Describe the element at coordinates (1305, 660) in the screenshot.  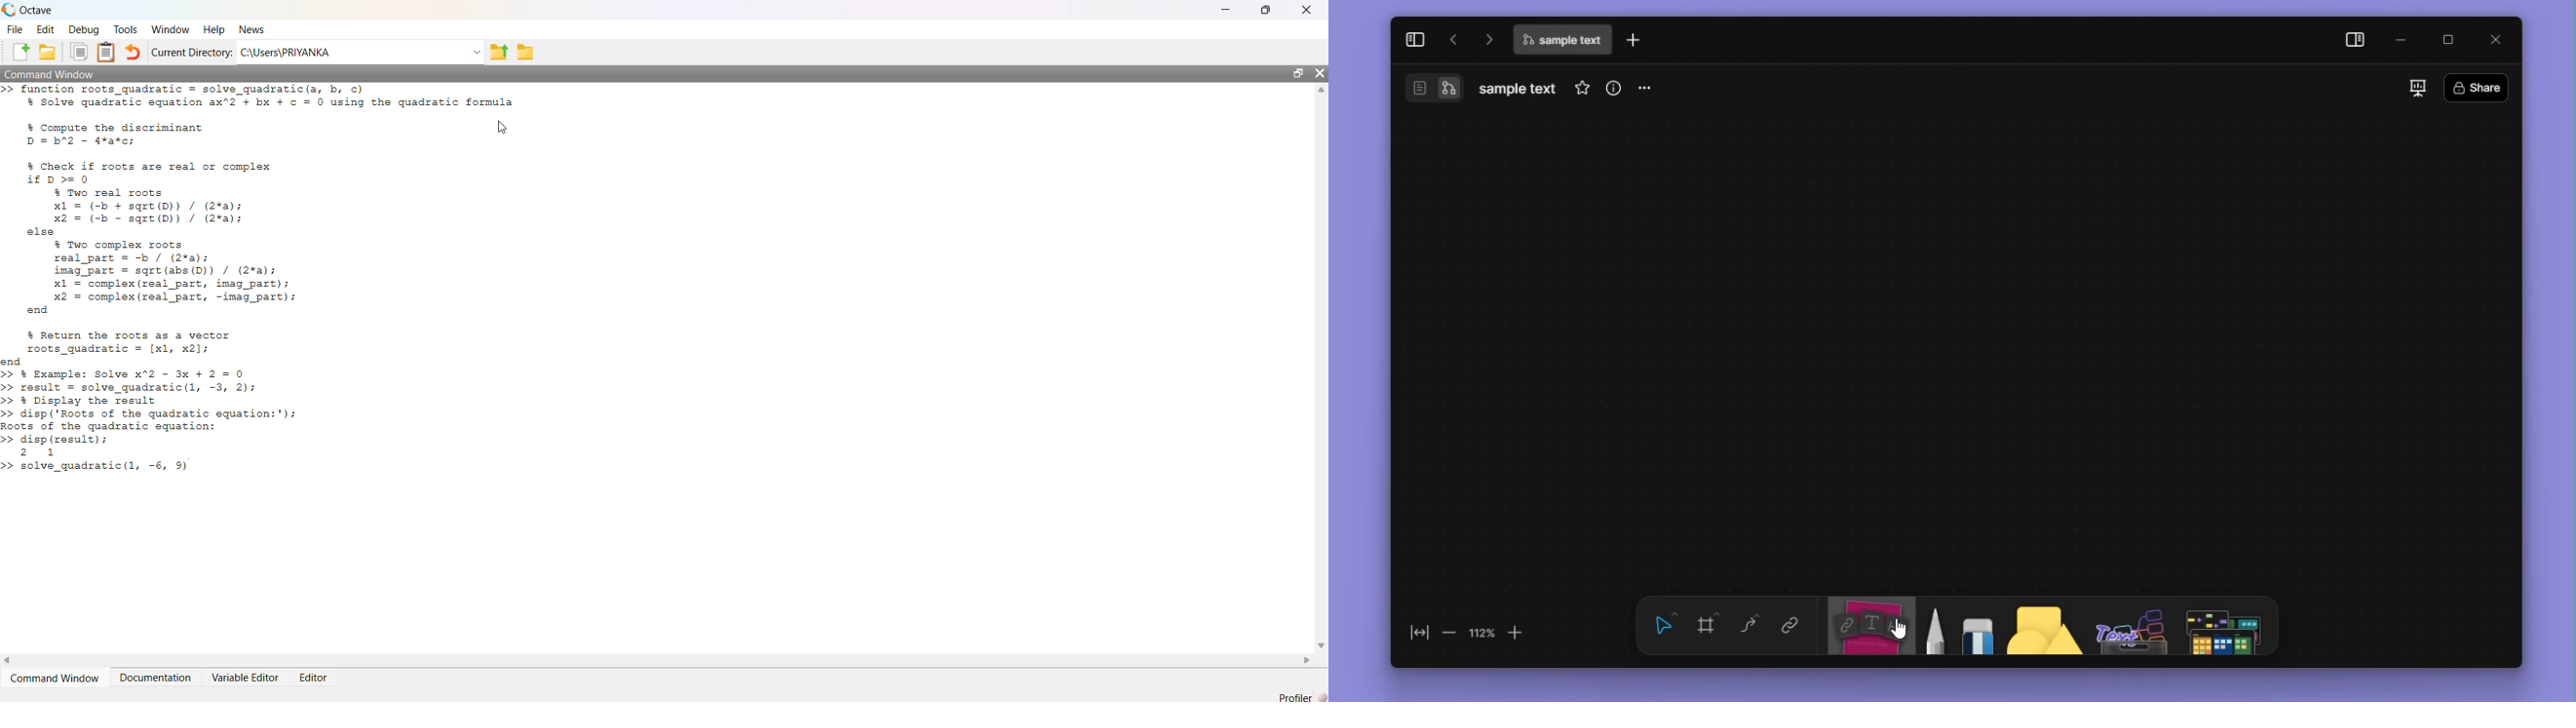
I see `Right` at that location.